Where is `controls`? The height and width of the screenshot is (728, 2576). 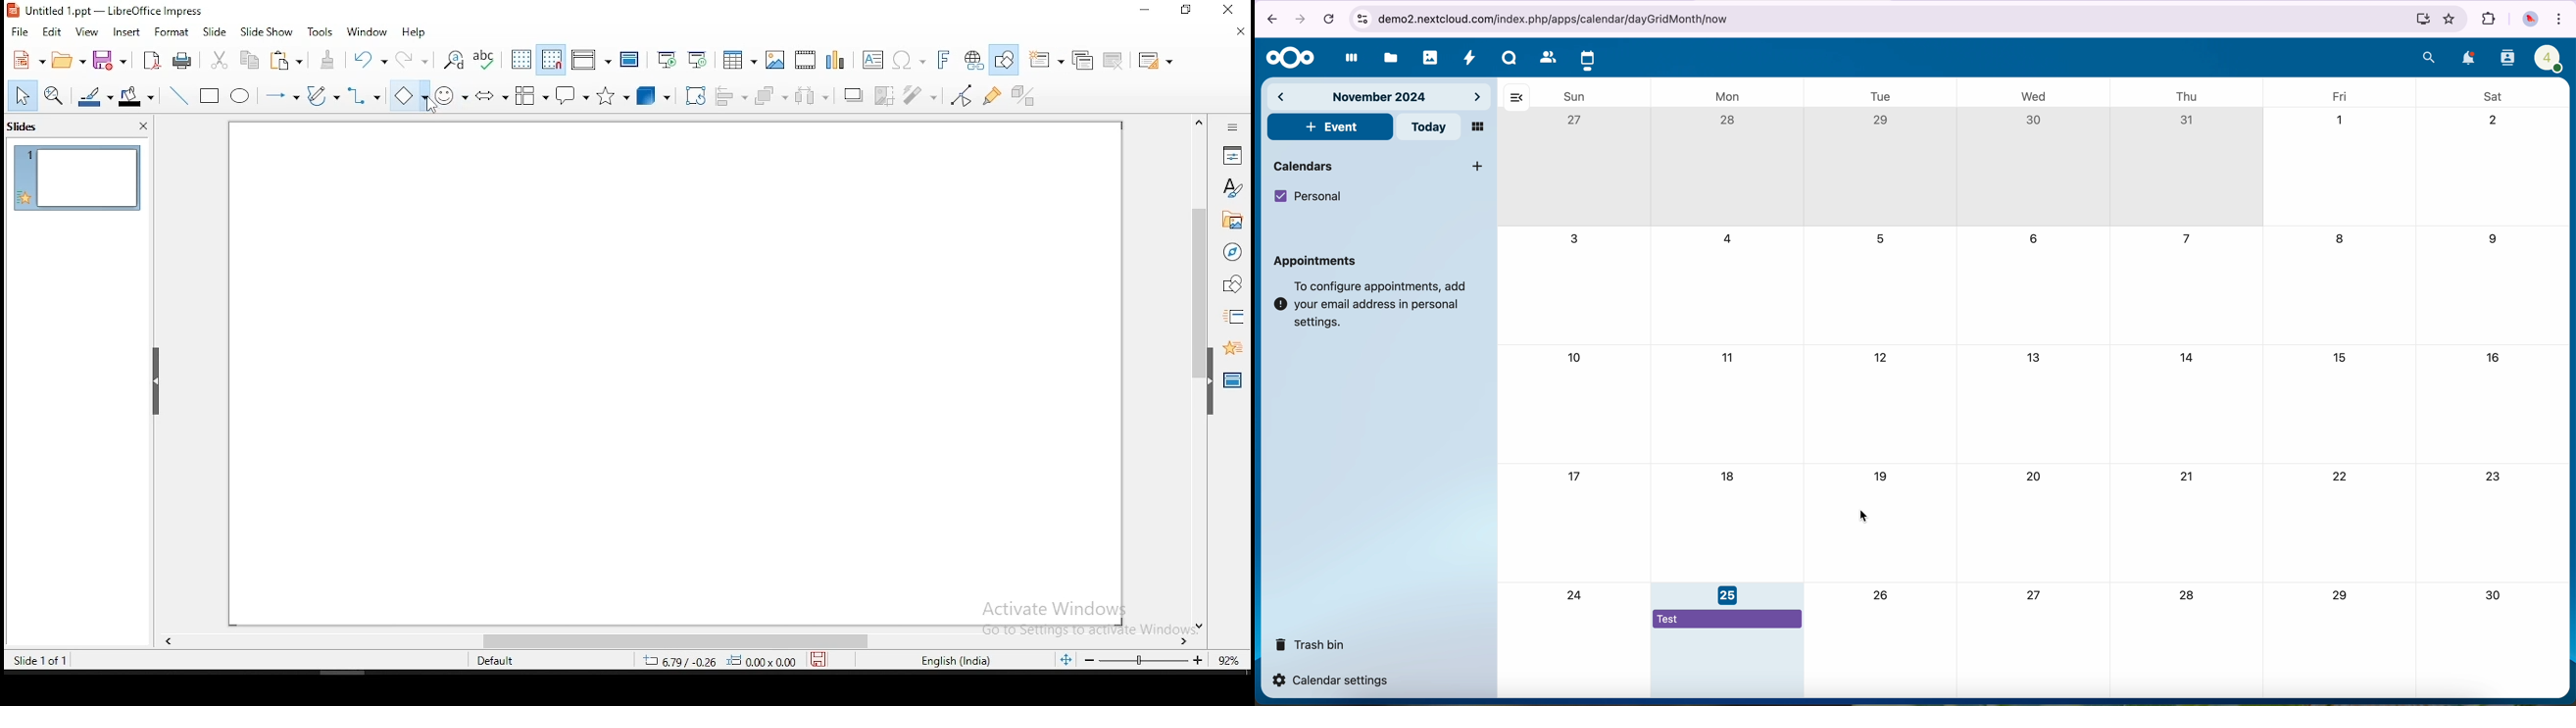 controls is located at coordinates (1361, 19).